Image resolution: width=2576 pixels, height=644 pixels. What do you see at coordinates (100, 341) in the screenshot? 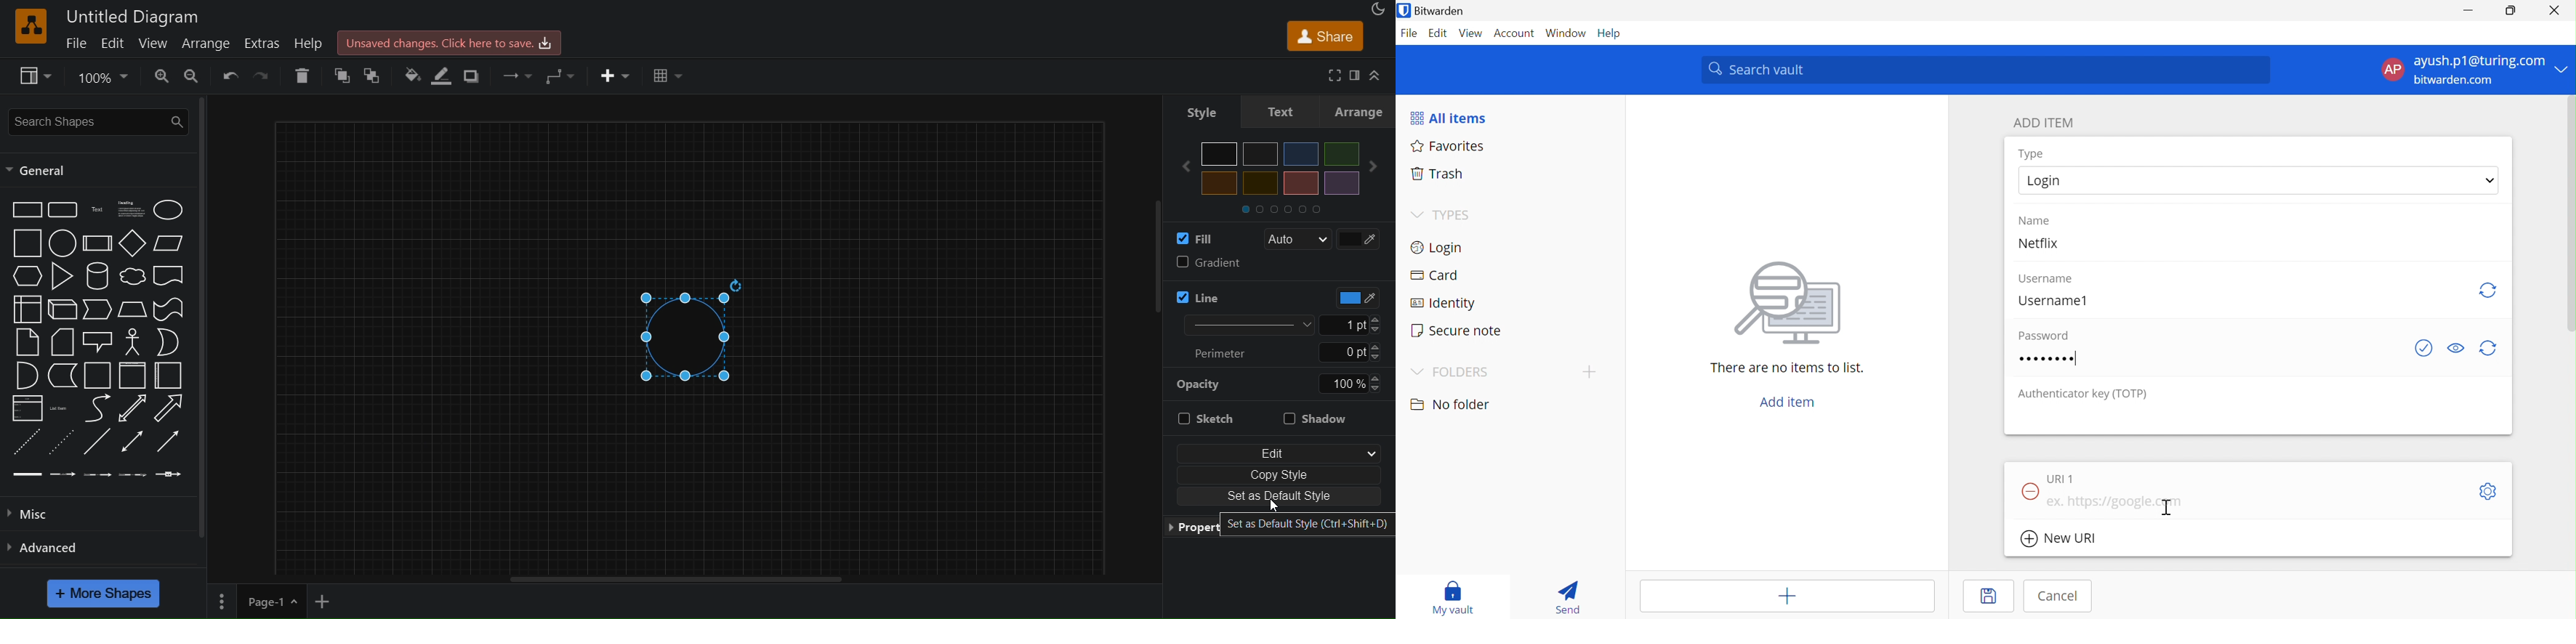
I see `callout` at bounding box center [100, 341].